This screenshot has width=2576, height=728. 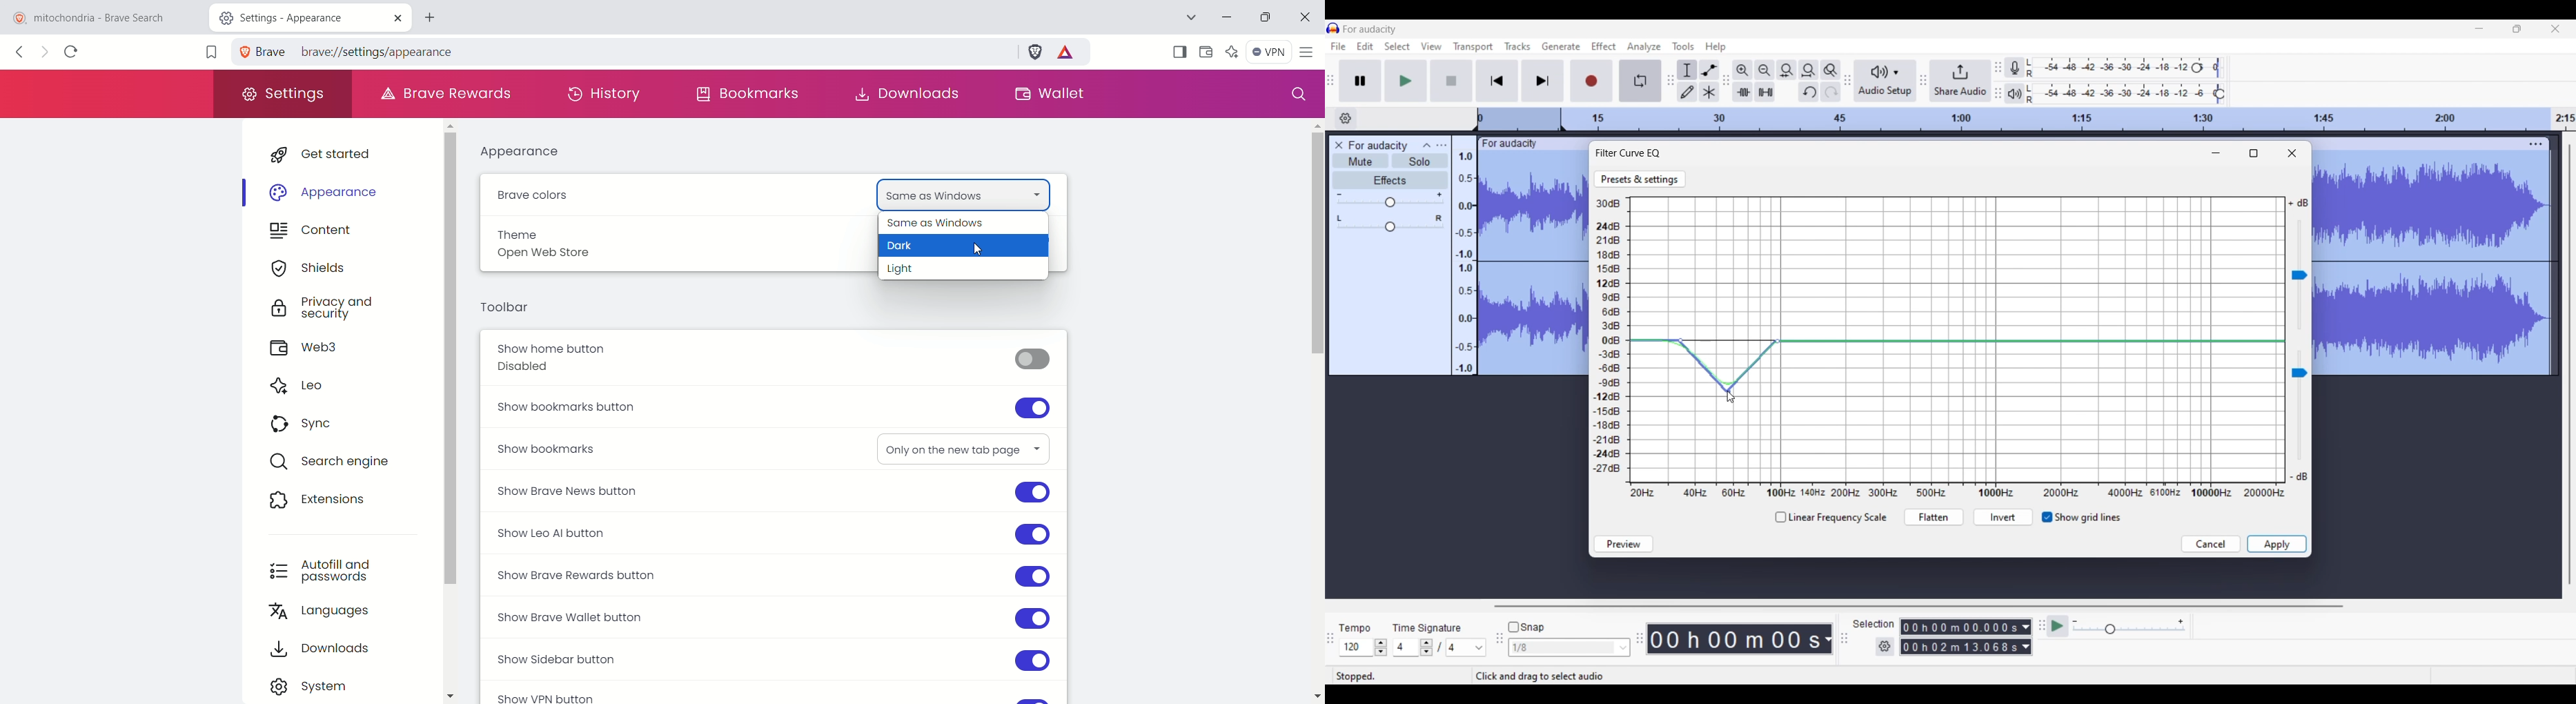 What do you see at coordinates (524, 154) in the screenshot?
I see `appearance` at bounding box center [524, 154].